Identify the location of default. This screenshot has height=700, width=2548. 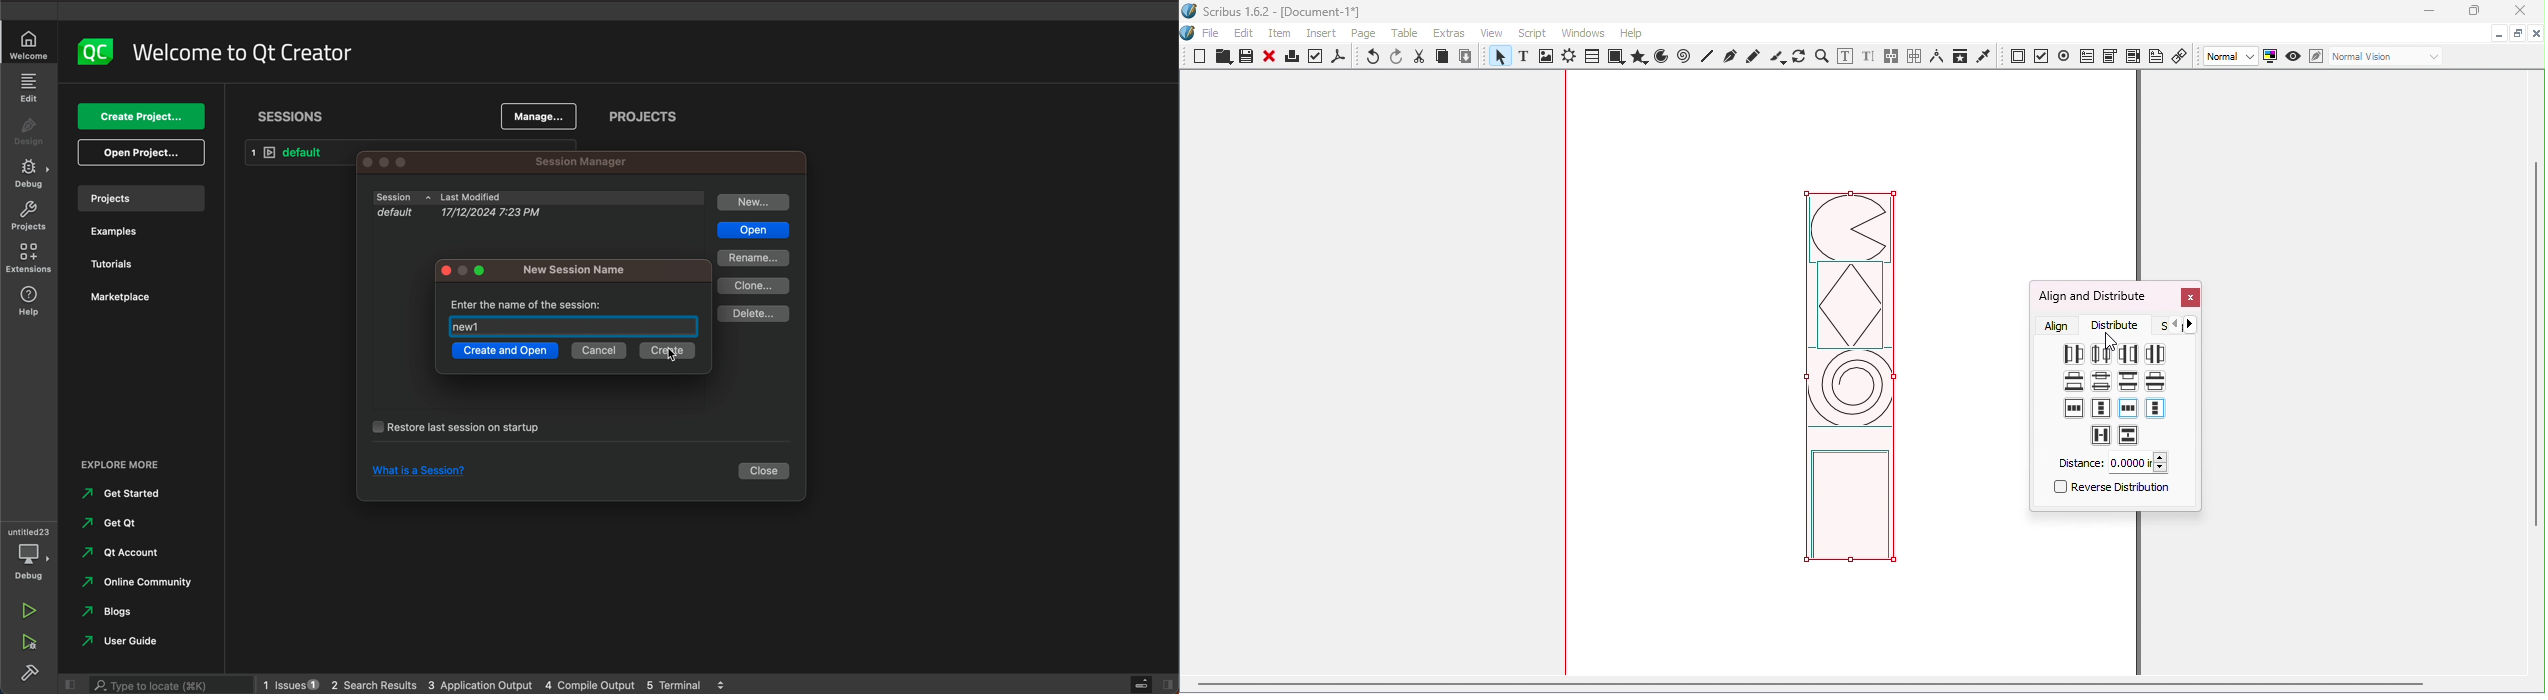
(301, 153).